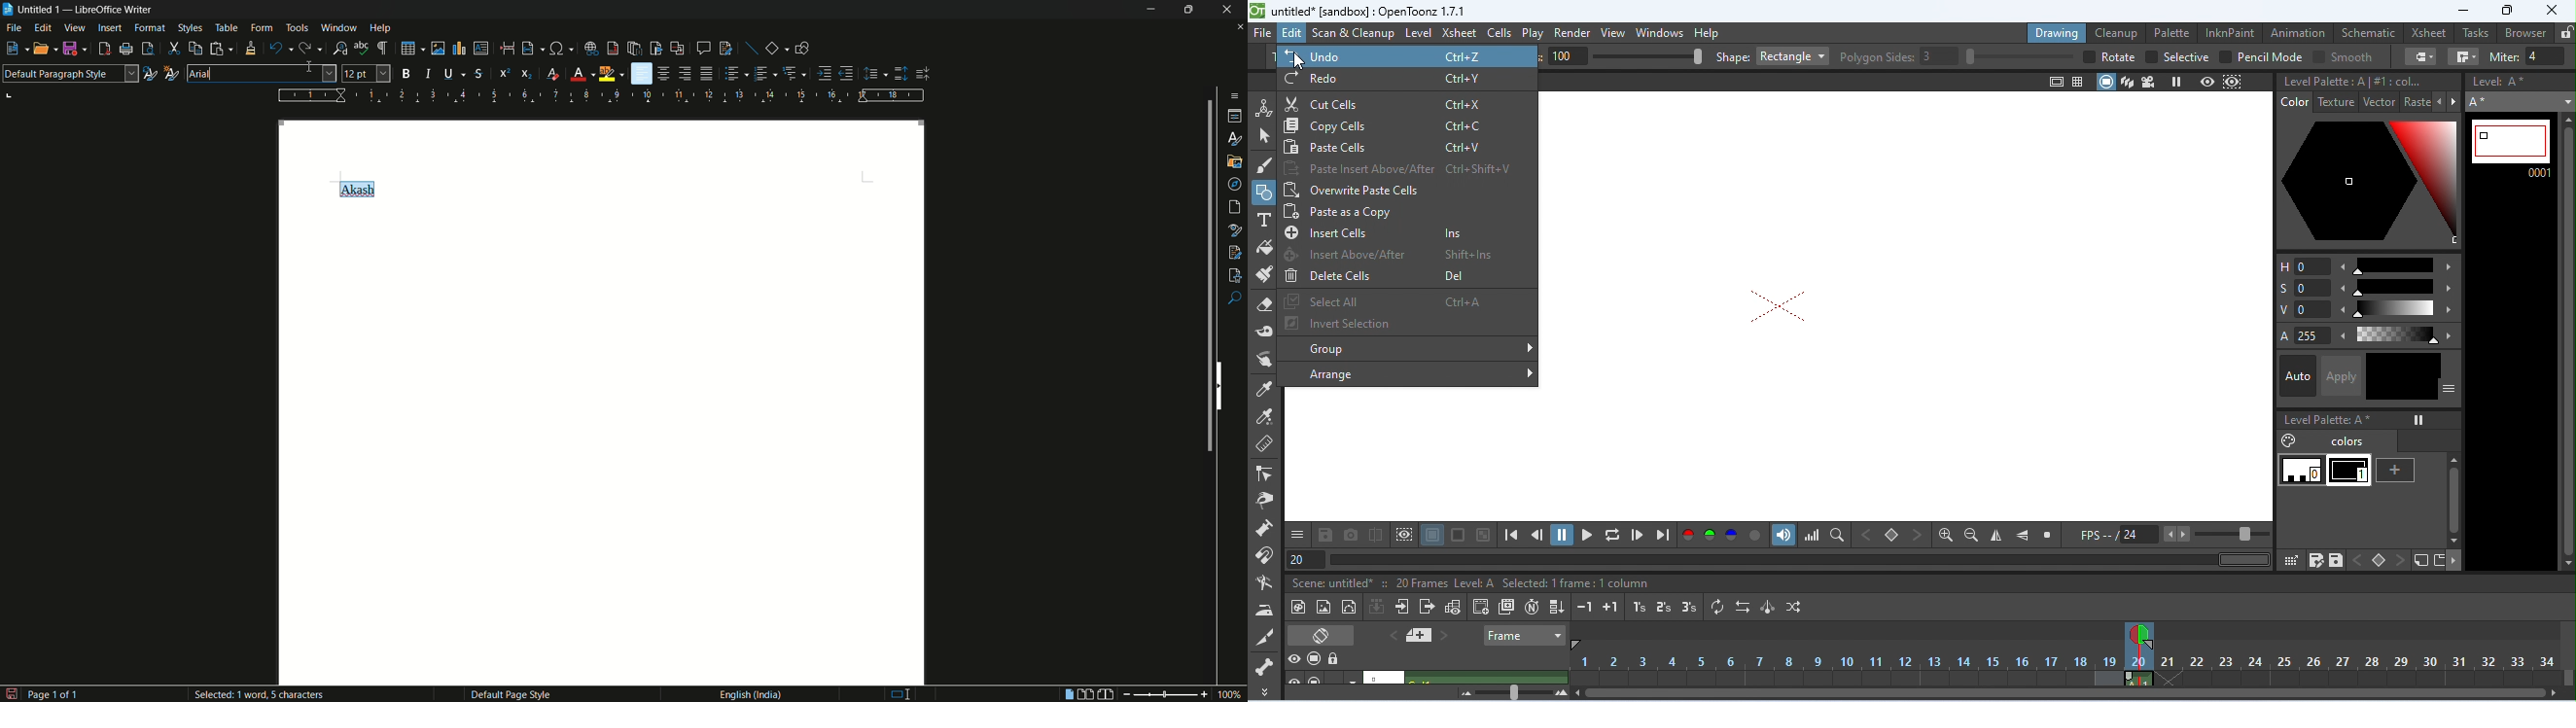  I want to click on click to select column, so click(1484, 678).